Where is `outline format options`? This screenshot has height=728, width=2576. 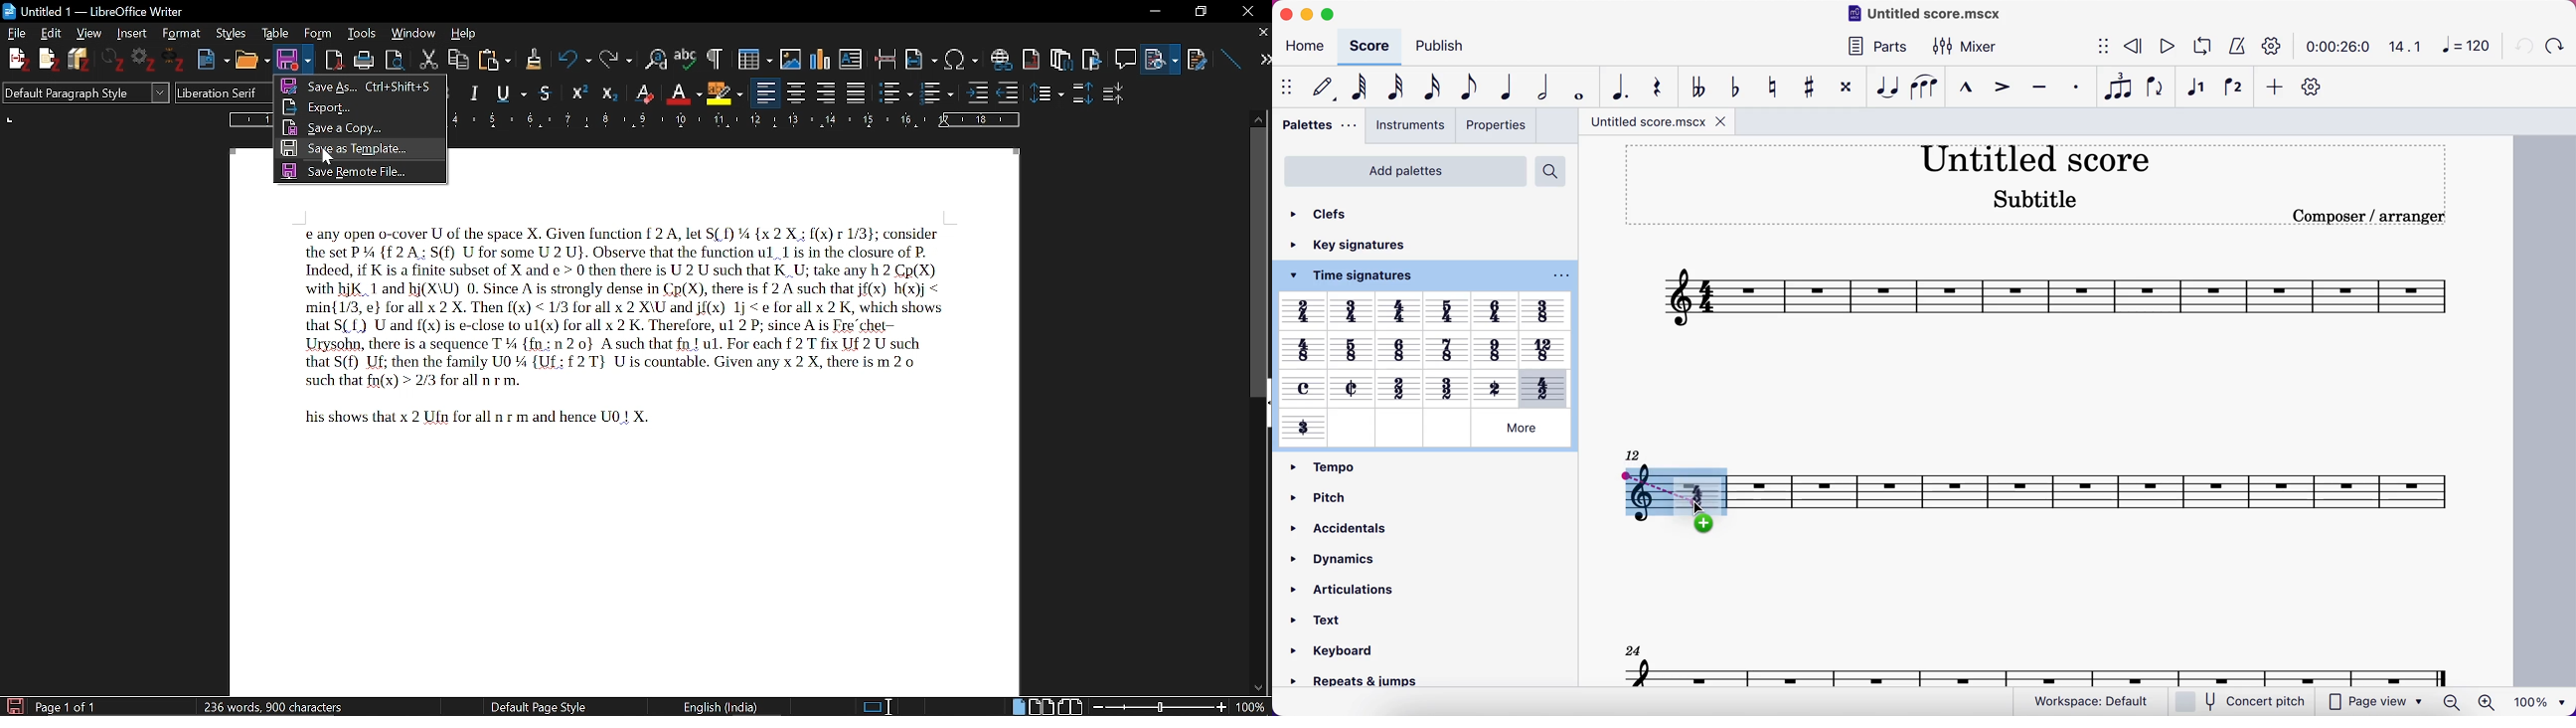 outline format options is located at coordinates (1013, 92).